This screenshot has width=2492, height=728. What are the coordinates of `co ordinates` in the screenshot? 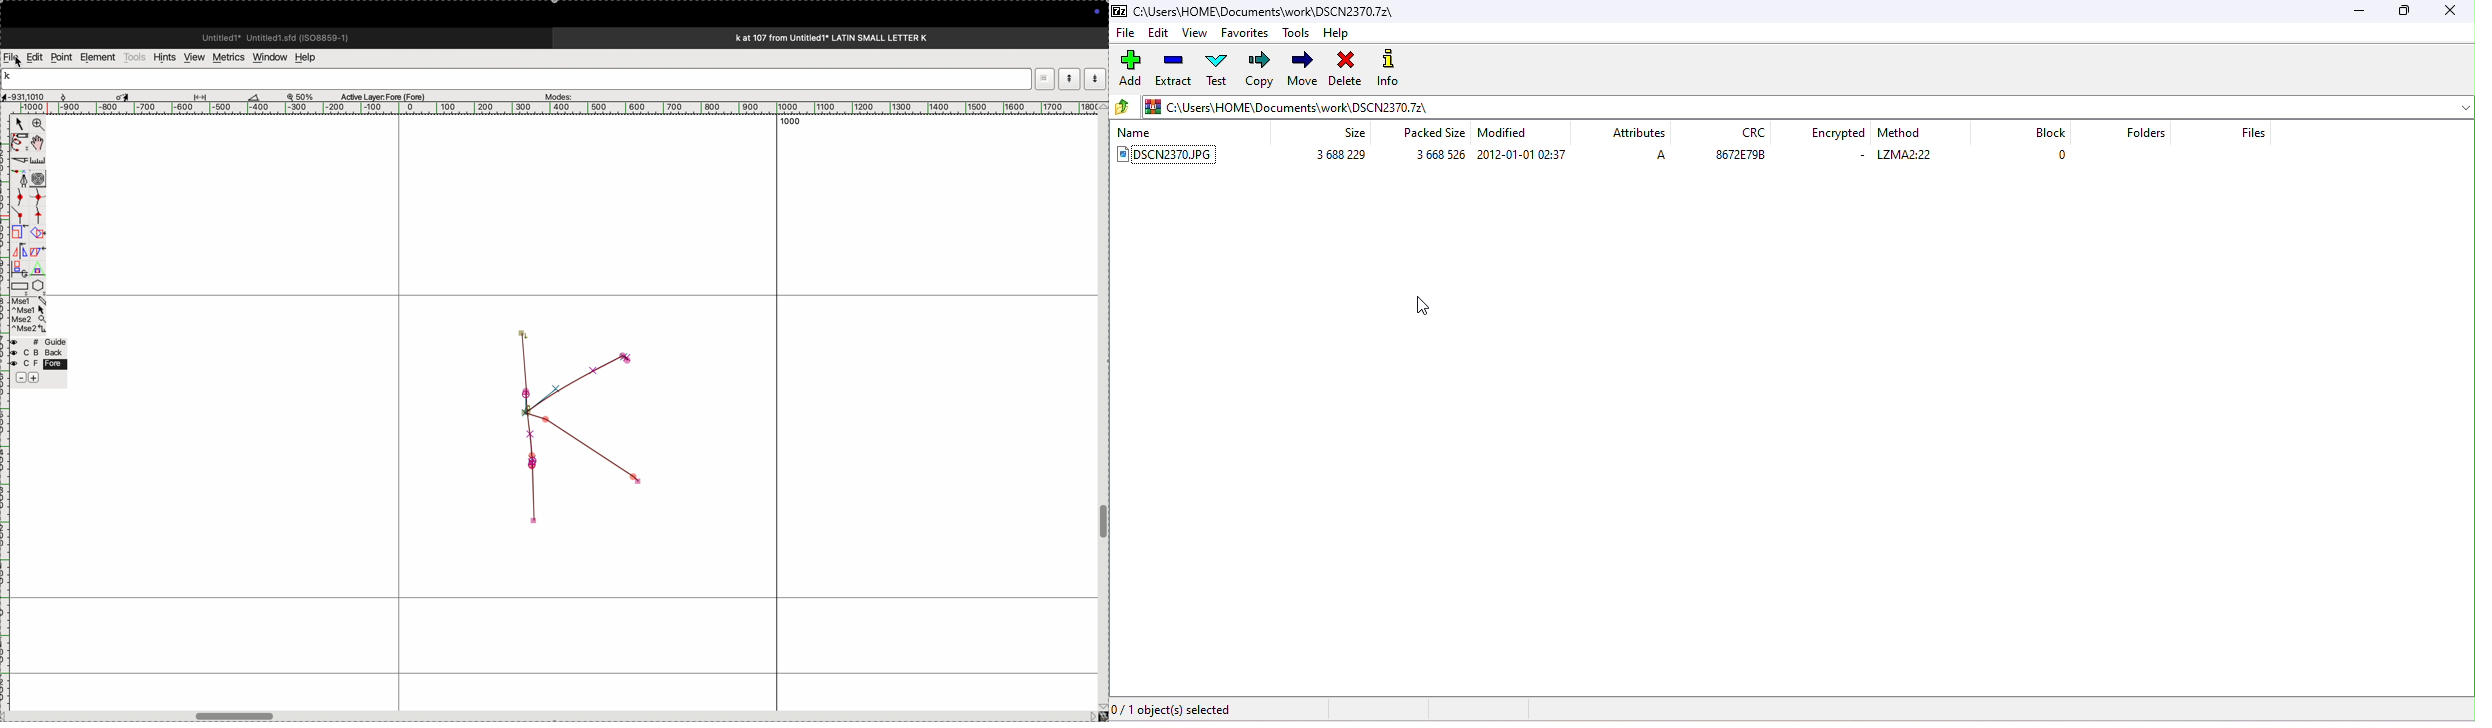 It's located at (33, 95).